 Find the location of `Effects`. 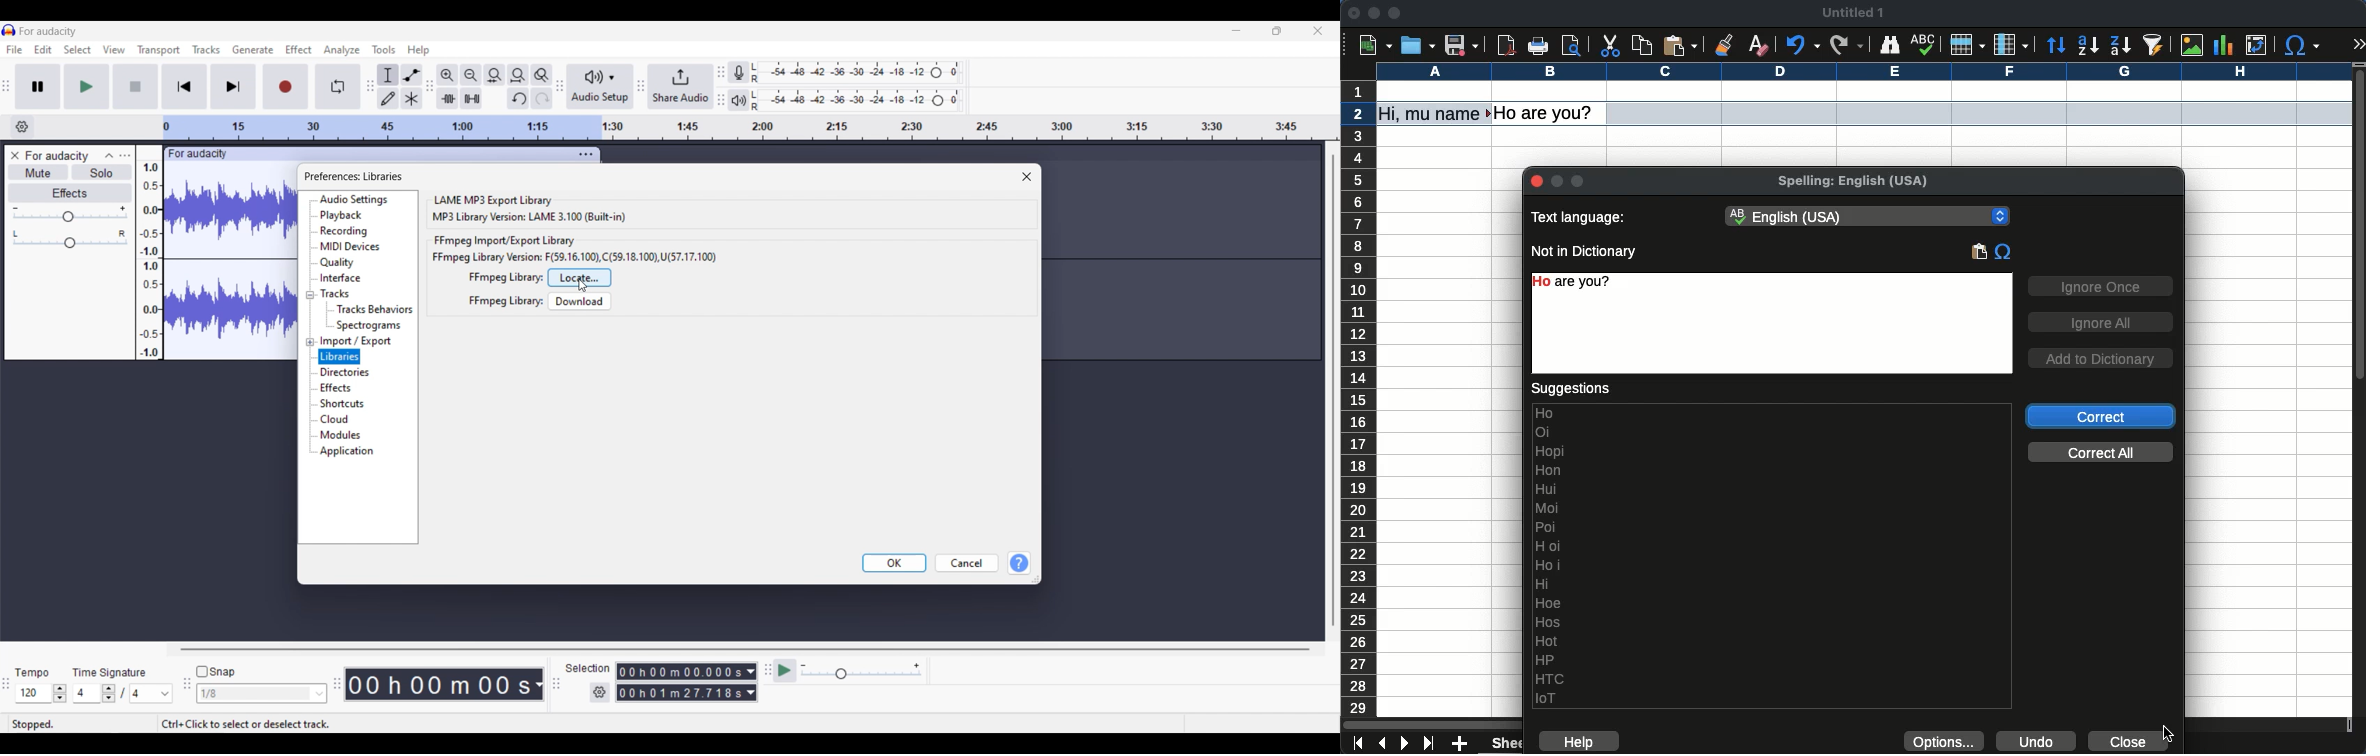

Effects is located at coordinates (337, 388).